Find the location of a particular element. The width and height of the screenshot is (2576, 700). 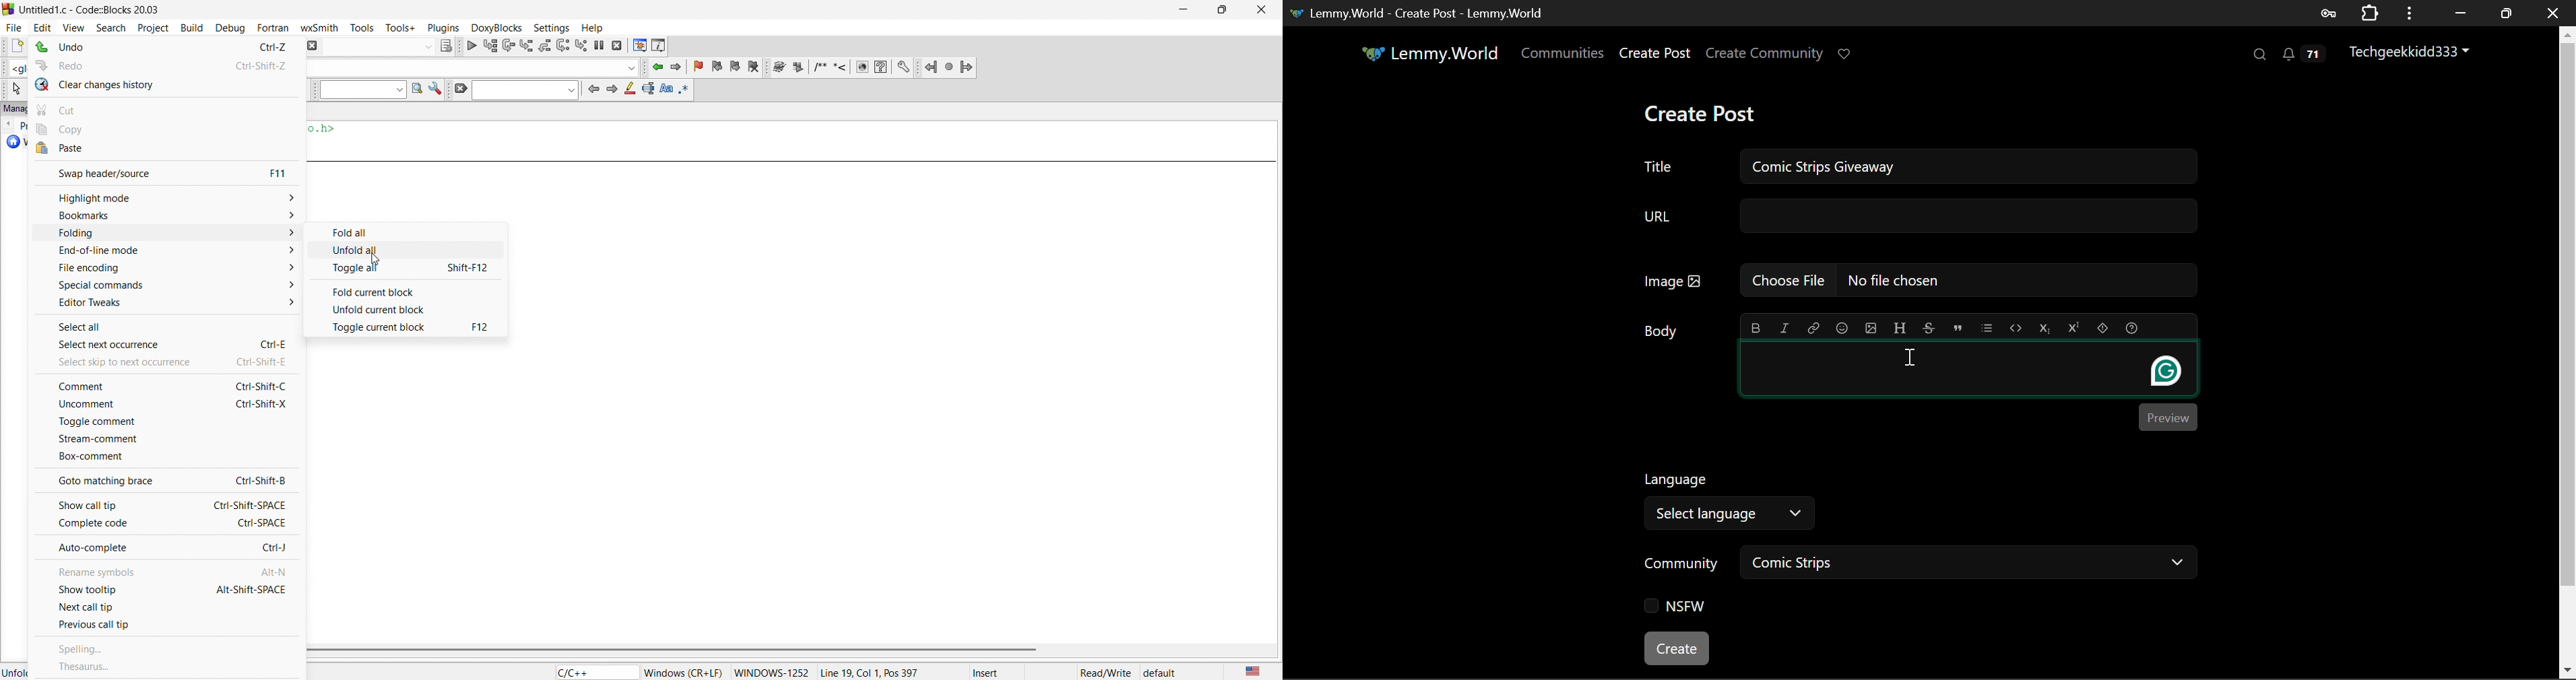

previous call tip is located at coordinates (164, 627).